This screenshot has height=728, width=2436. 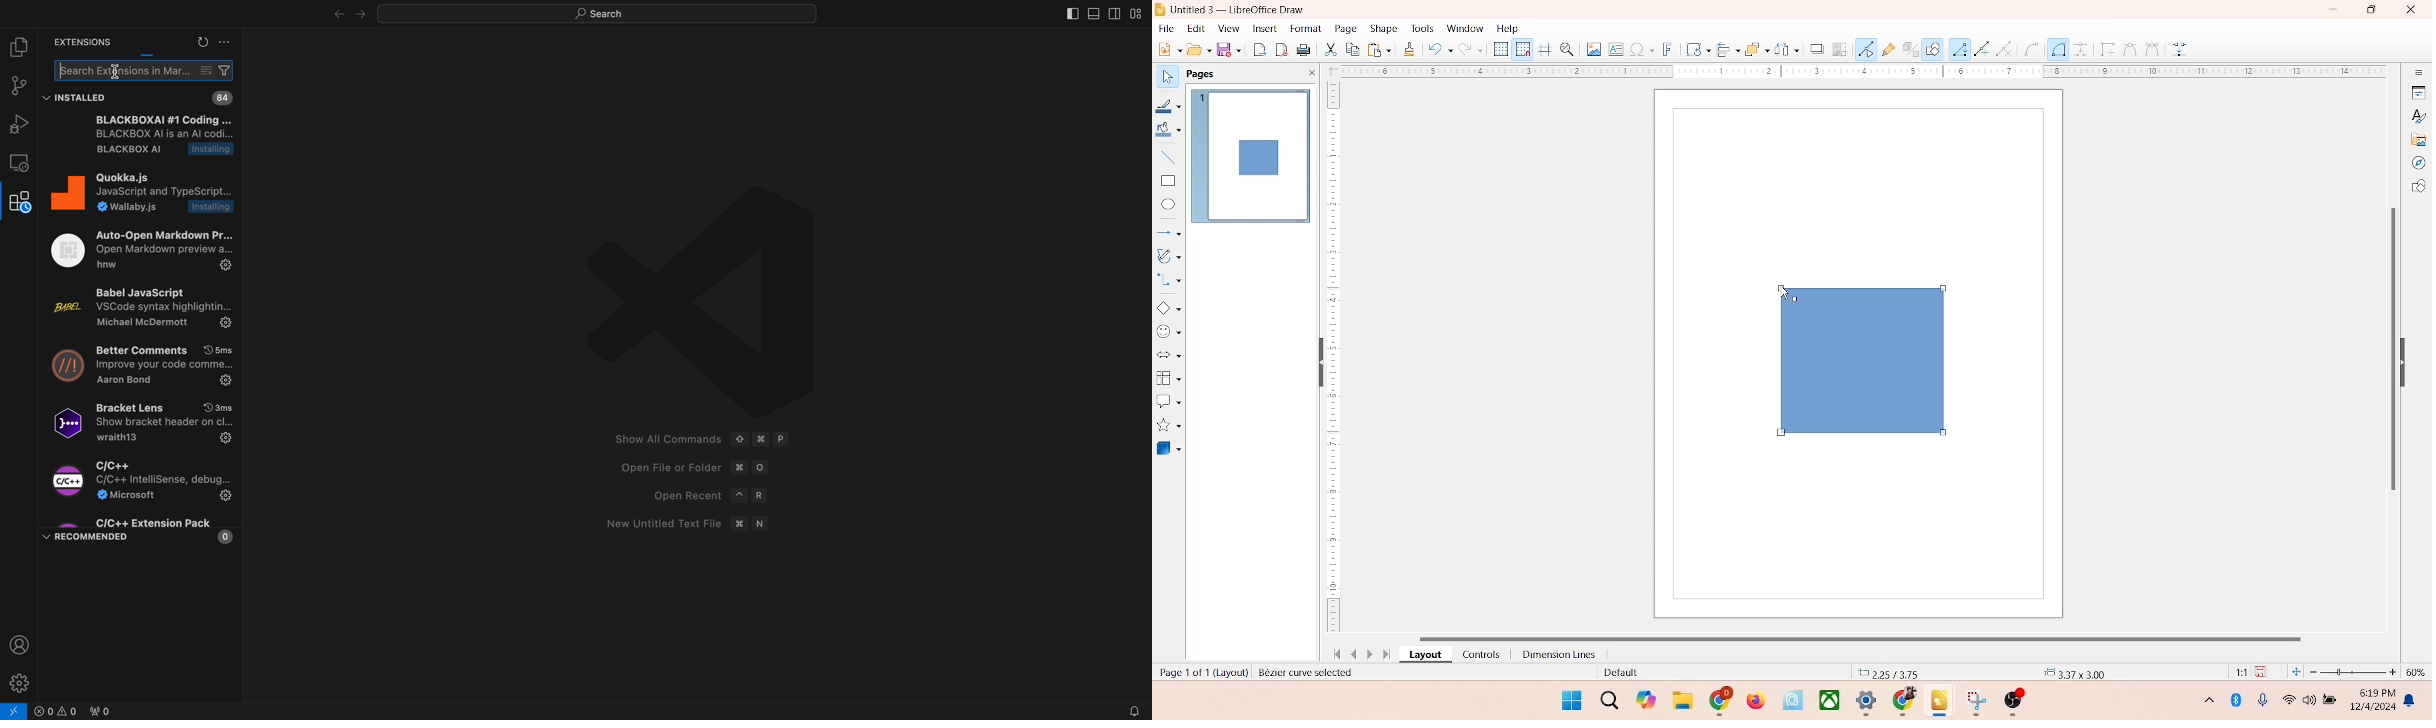 What do you see at coordinates (2406, 11) in the screenshot?
I see `close` at bounding box center [2406, 11].